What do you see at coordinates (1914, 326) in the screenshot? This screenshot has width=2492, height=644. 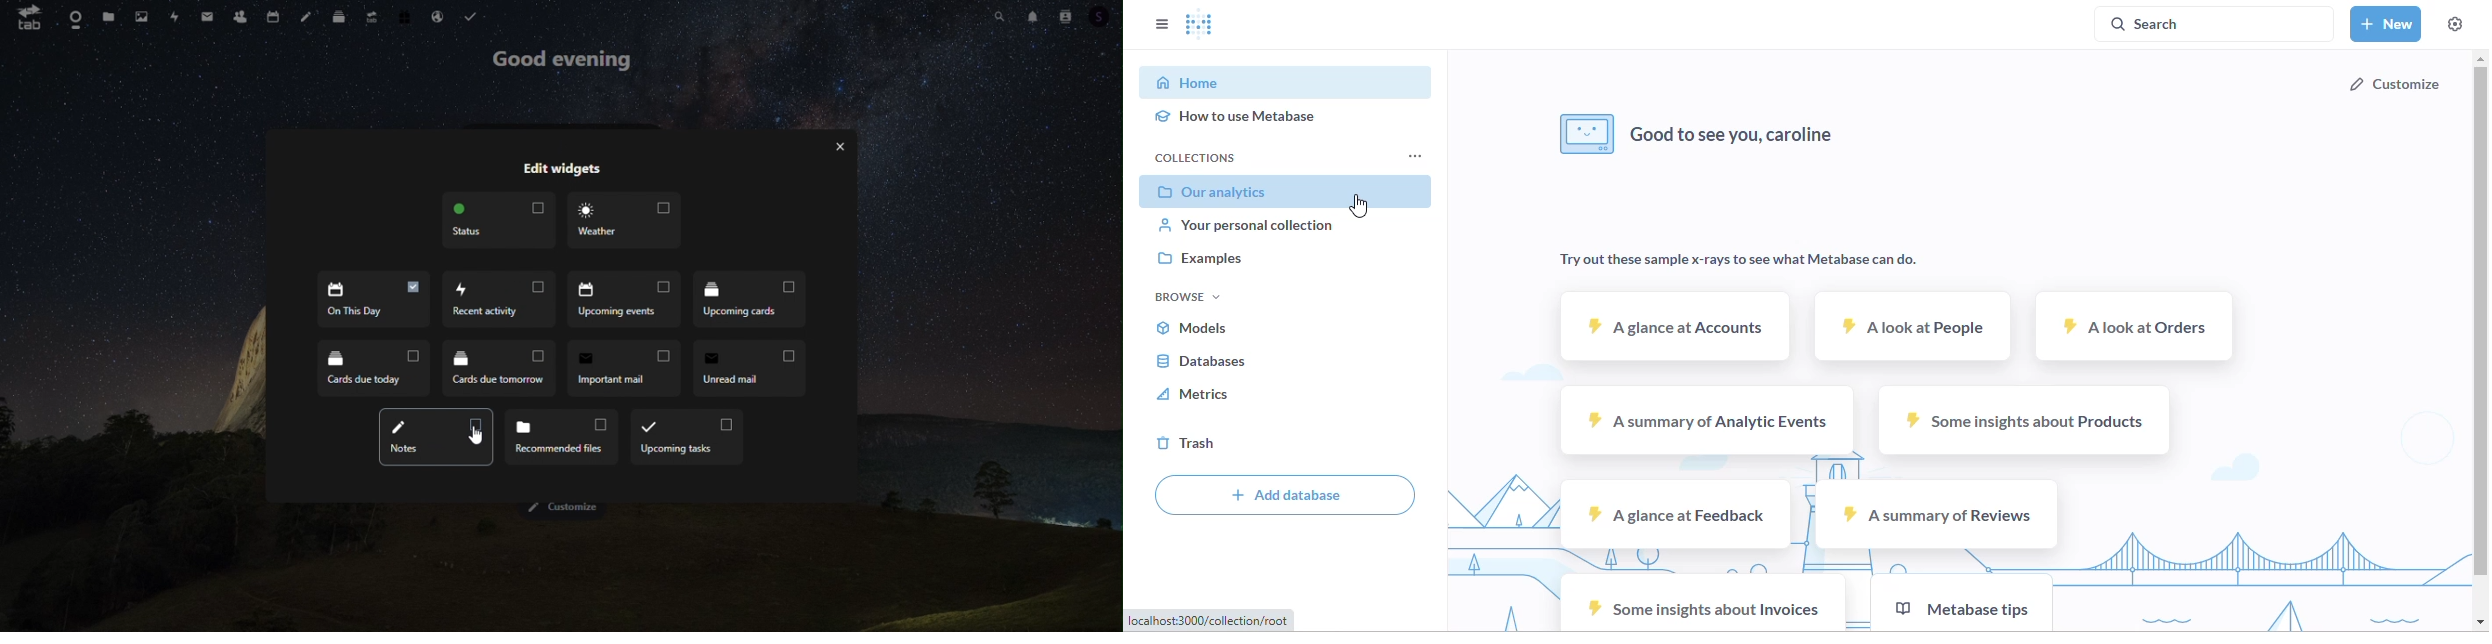 I see `a look at people` at bounding box center [1914, 326].